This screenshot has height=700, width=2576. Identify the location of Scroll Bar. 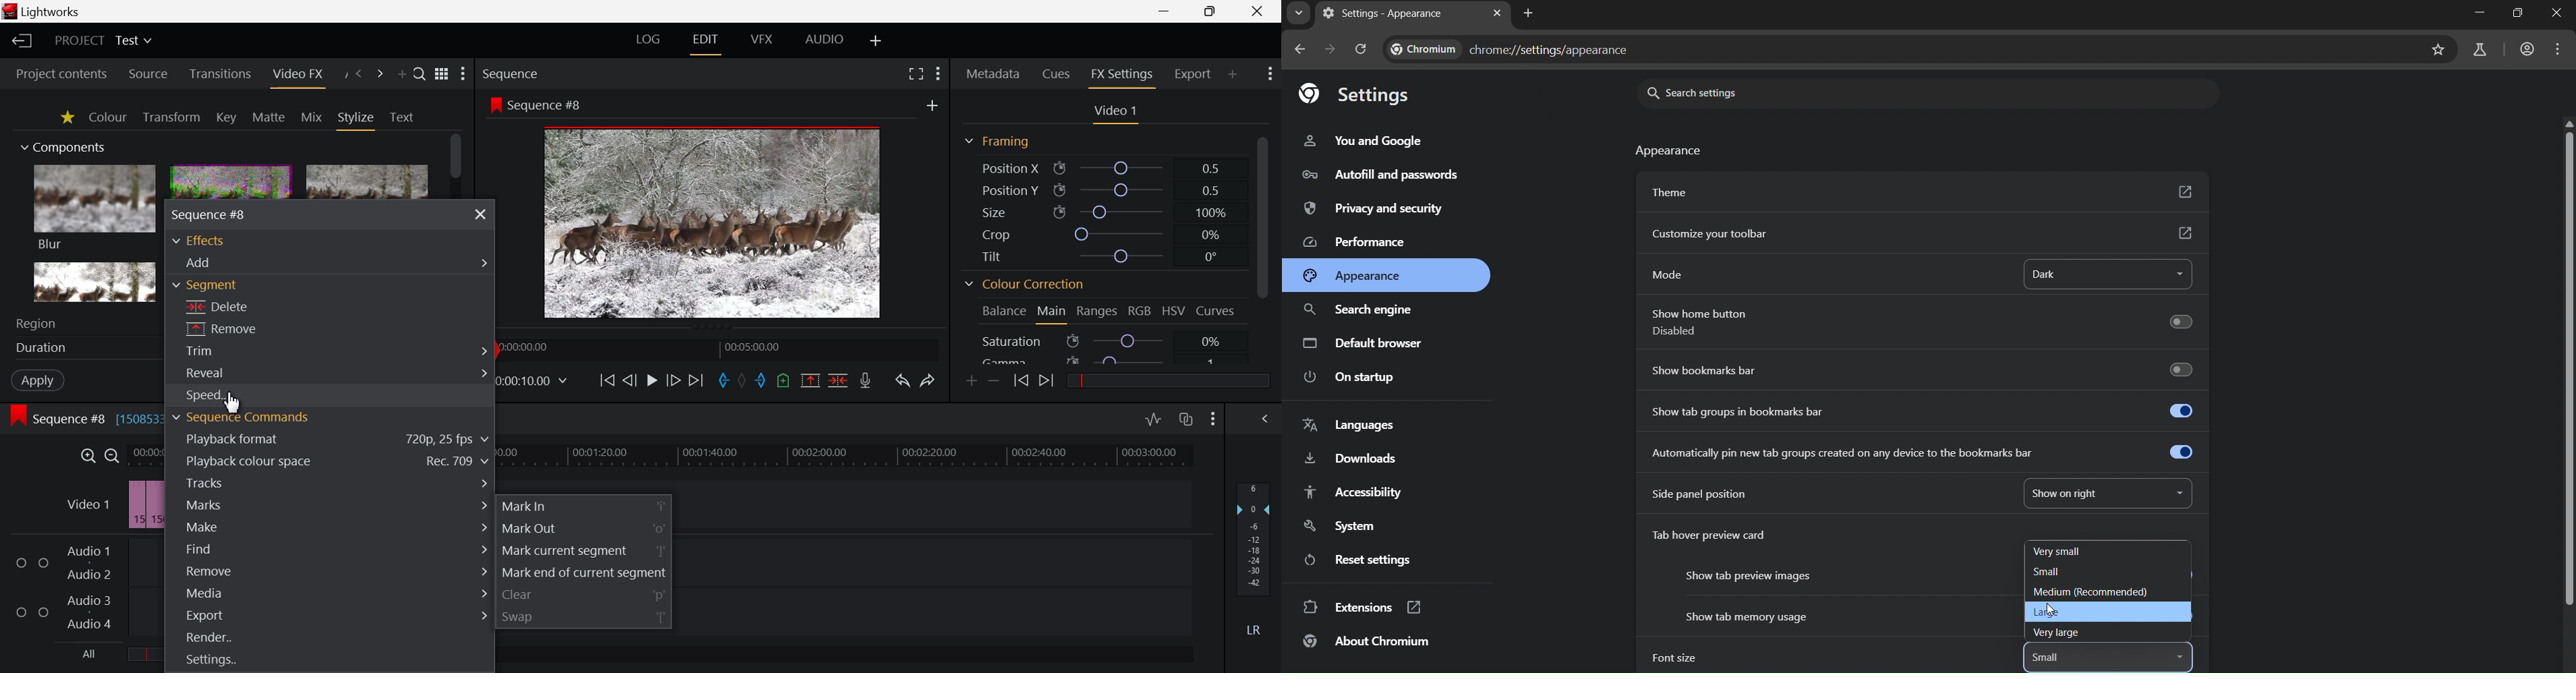
(1263, 246).